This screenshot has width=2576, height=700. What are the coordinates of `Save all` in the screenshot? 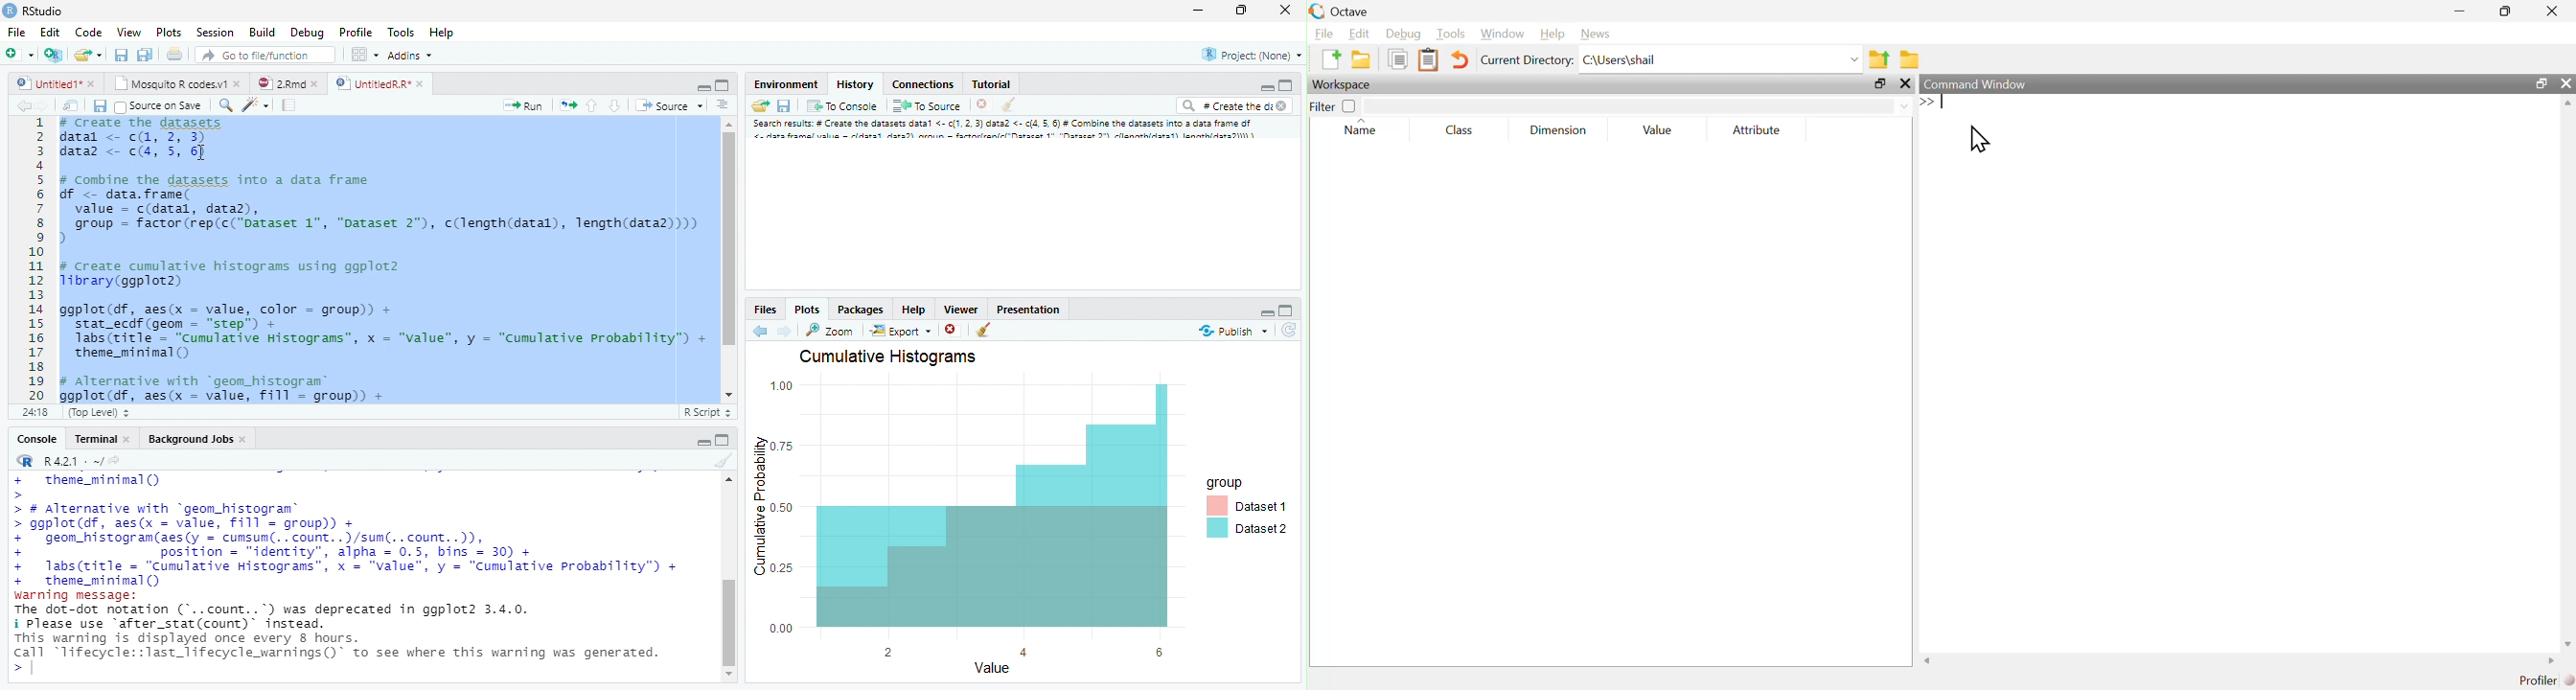 It's located at (145, 55).